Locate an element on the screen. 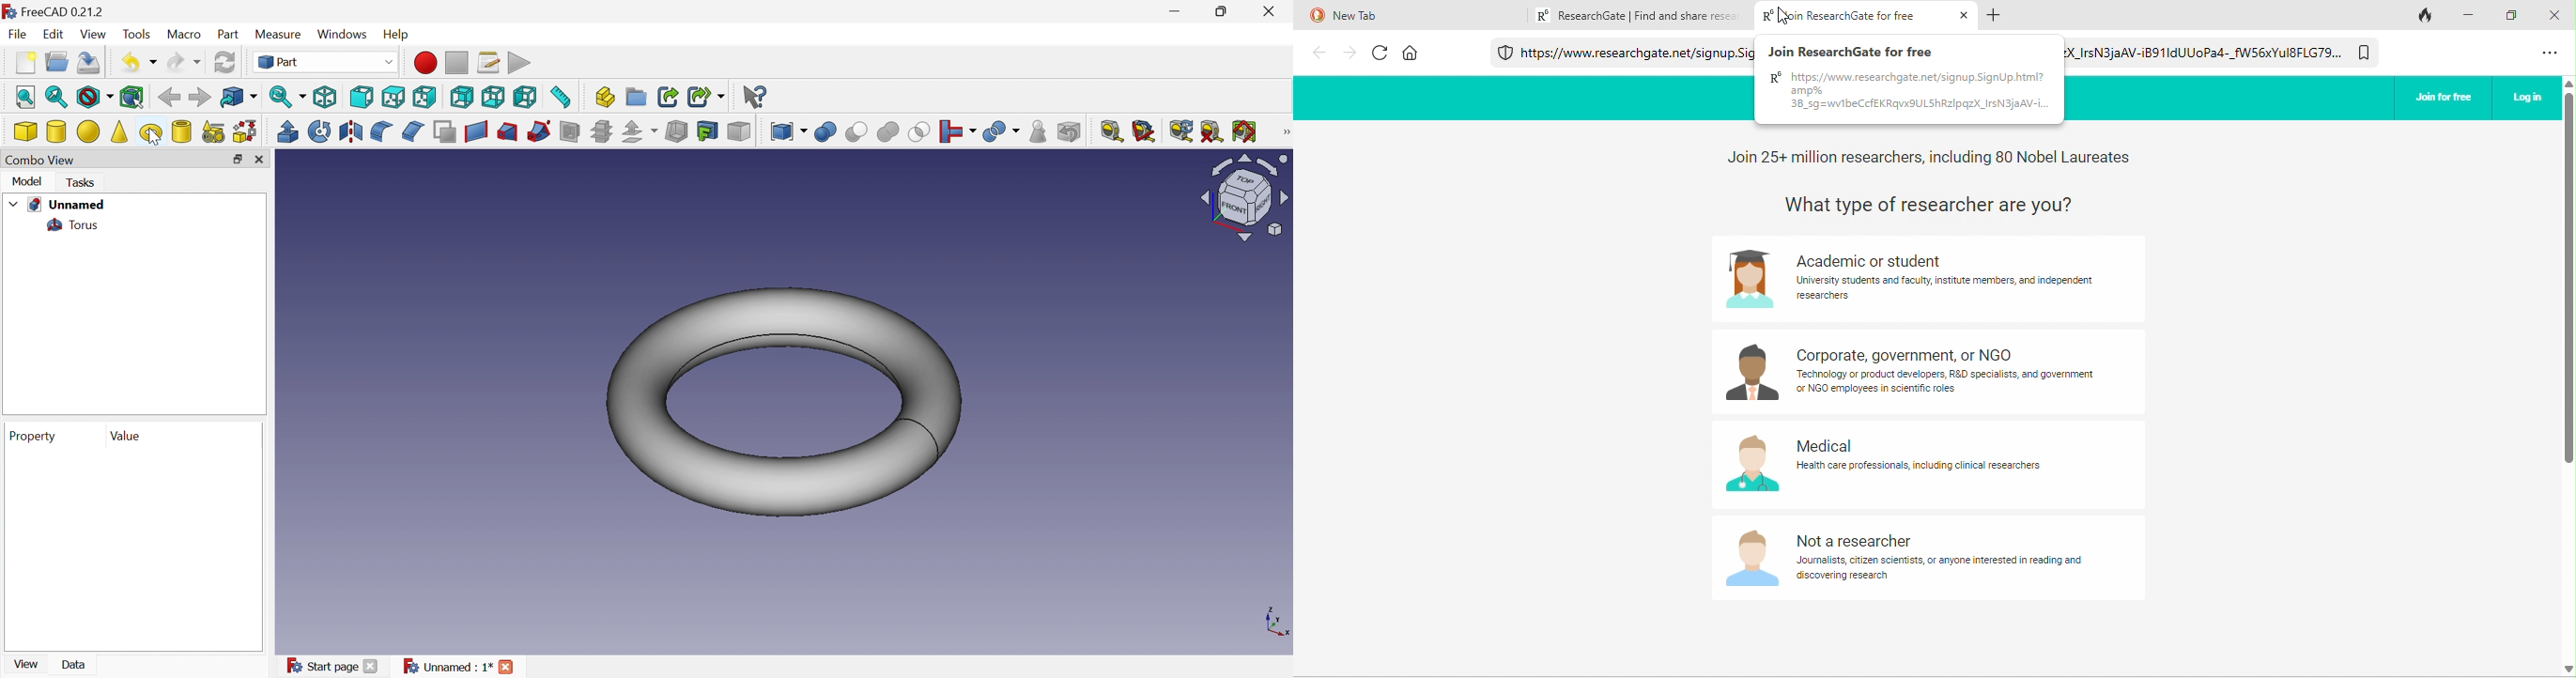  Clear all is located at coordinates (1215, 130).